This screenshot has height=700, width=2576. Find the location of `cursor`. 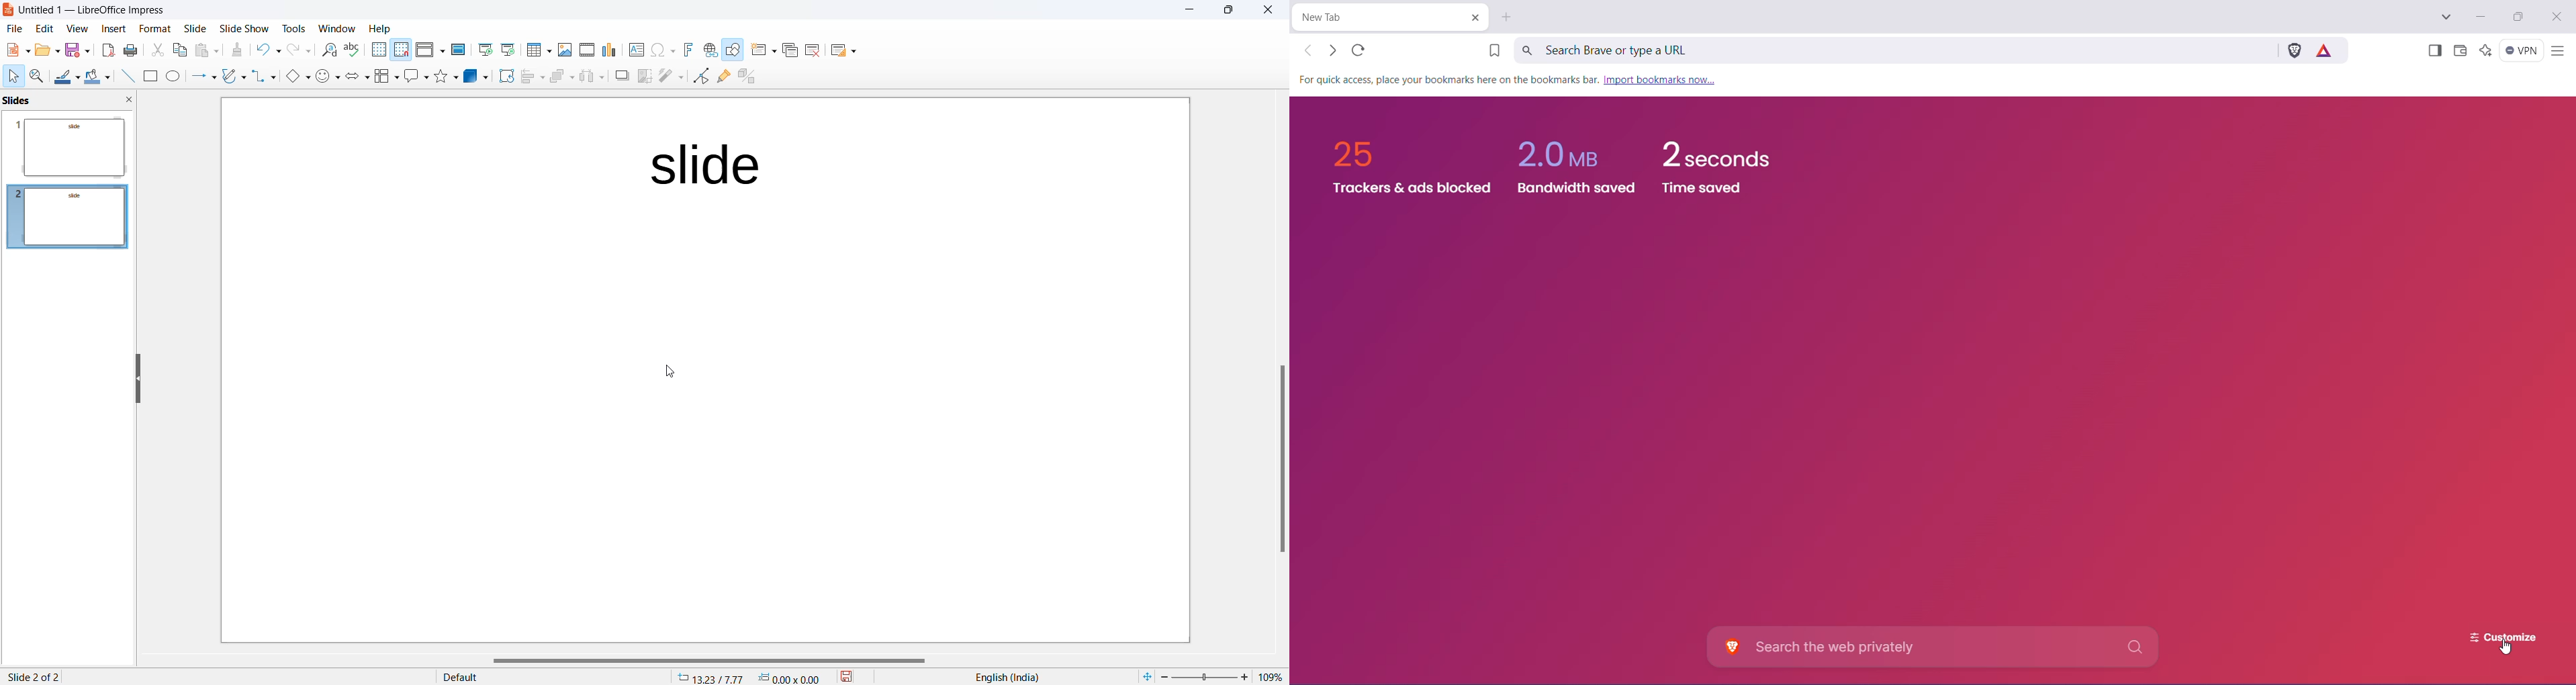

cursor is located at coordinates (675, 374).